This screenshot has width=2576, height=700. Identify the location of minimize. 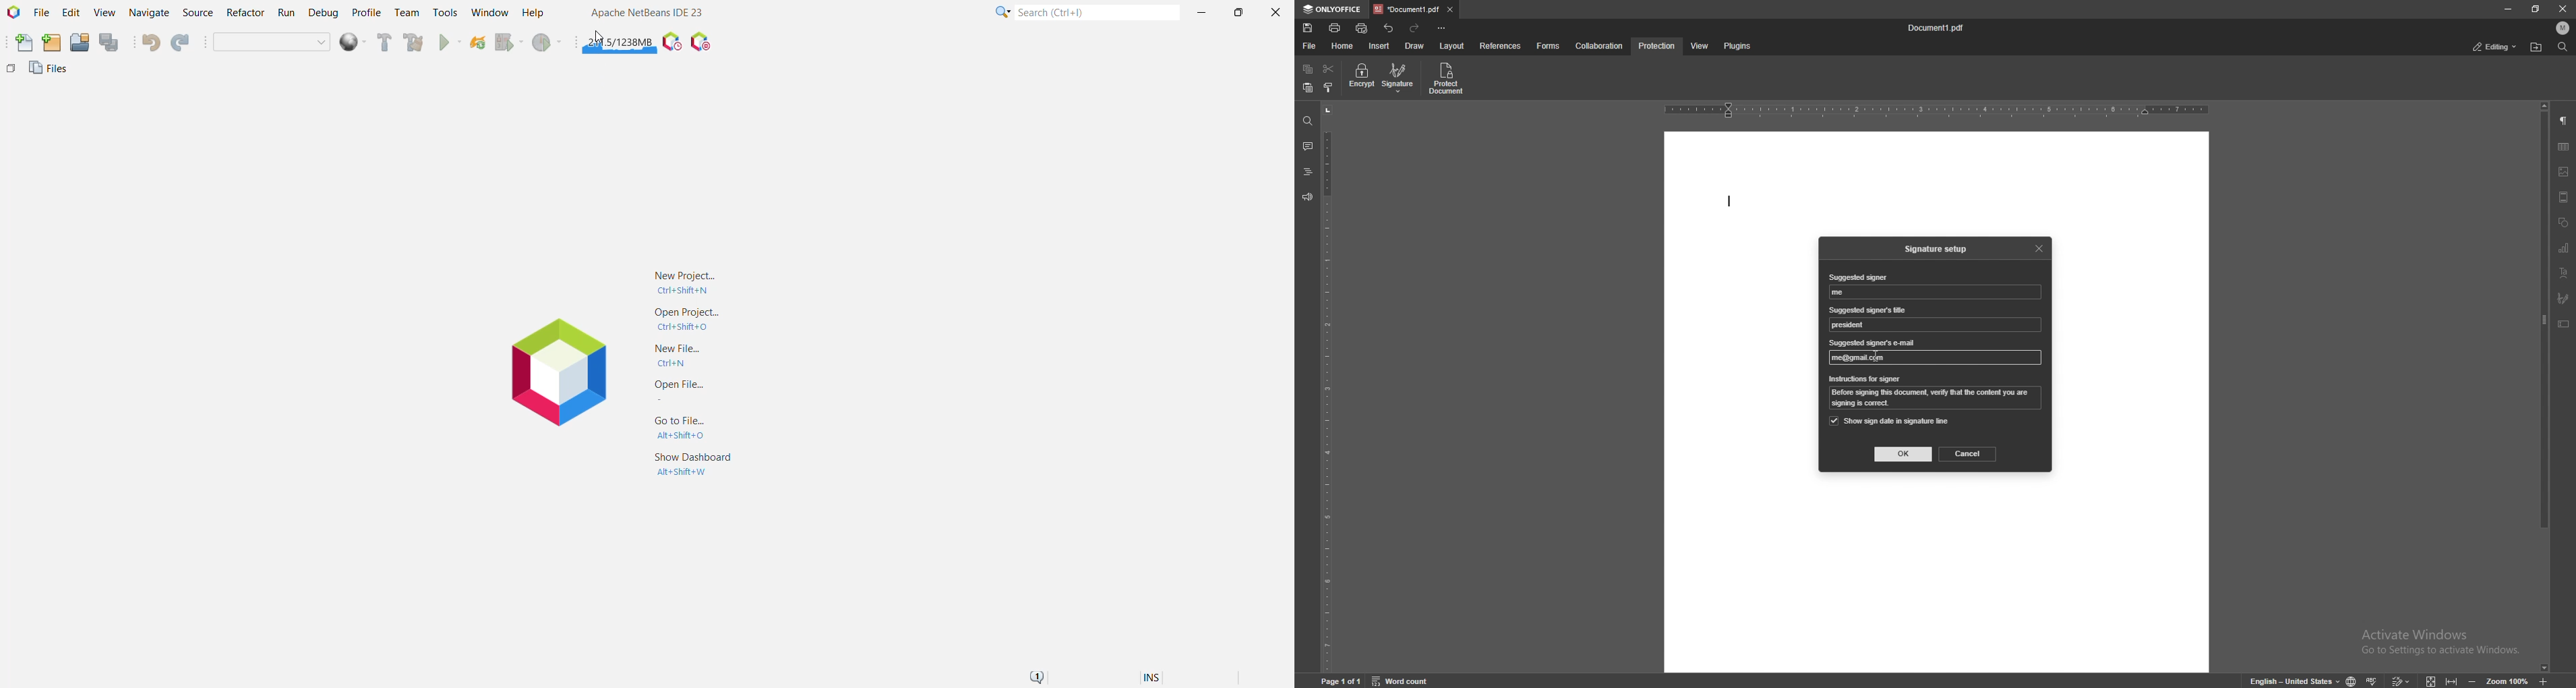
(2507, 8).